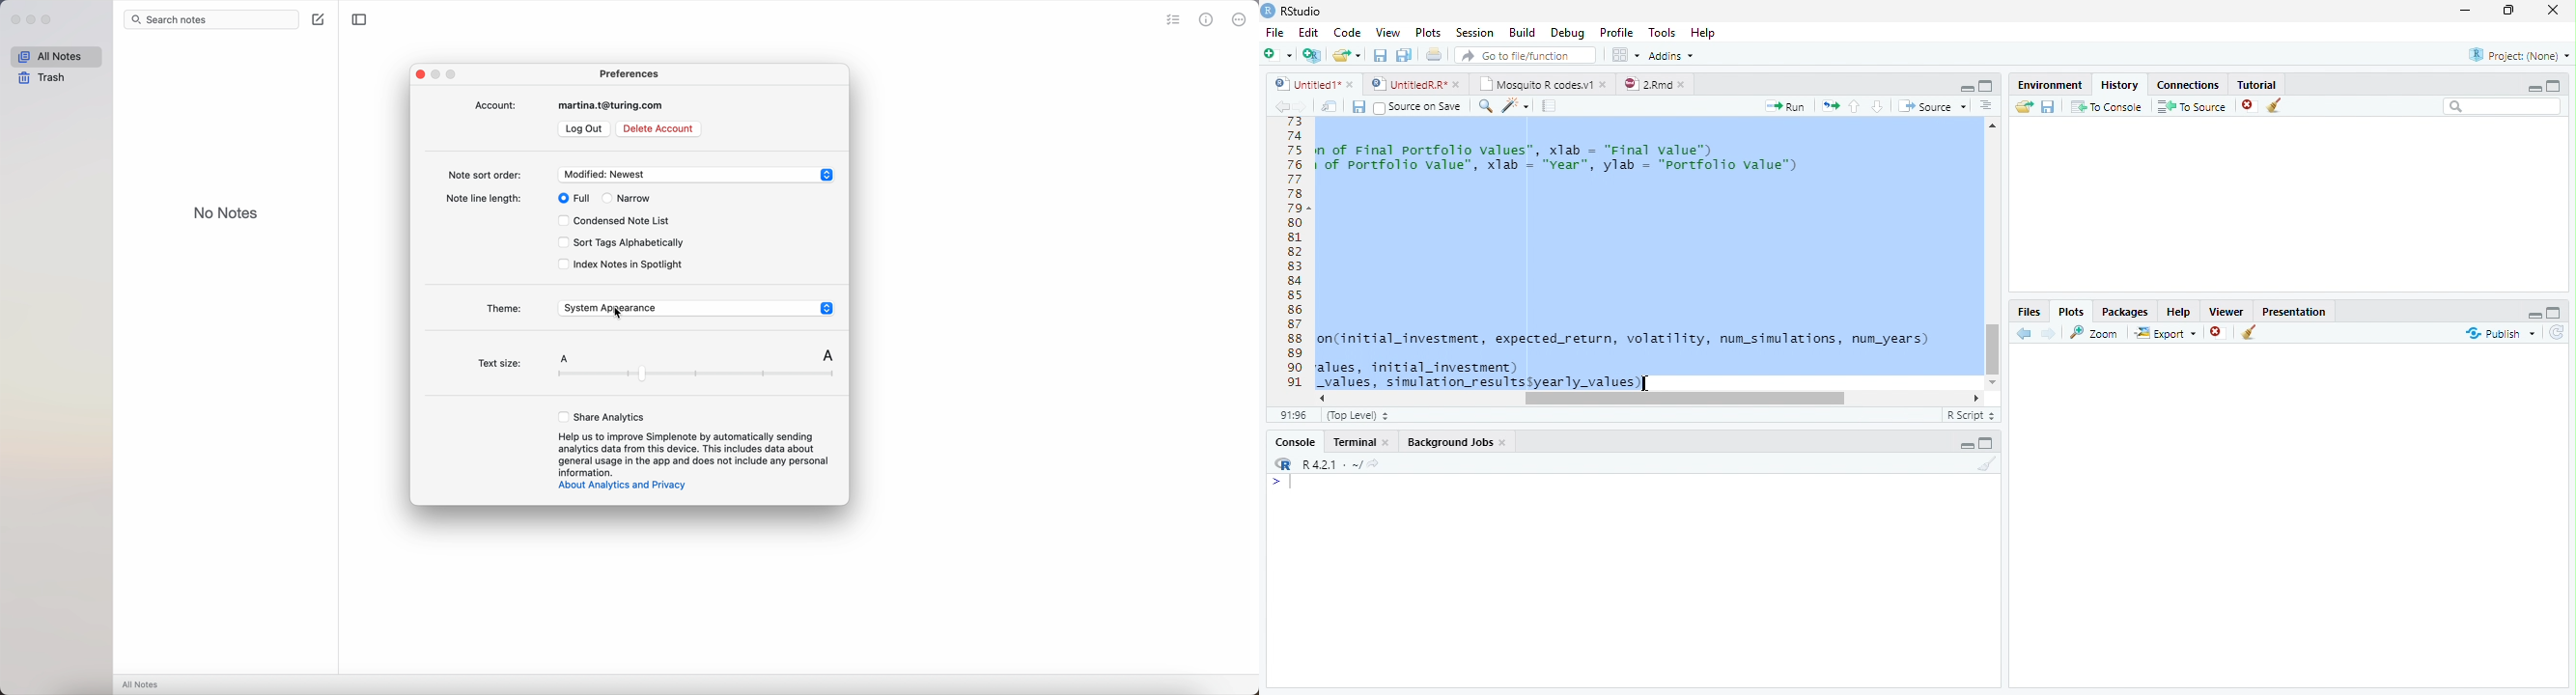  I want to click on text size, so click(658, 364).